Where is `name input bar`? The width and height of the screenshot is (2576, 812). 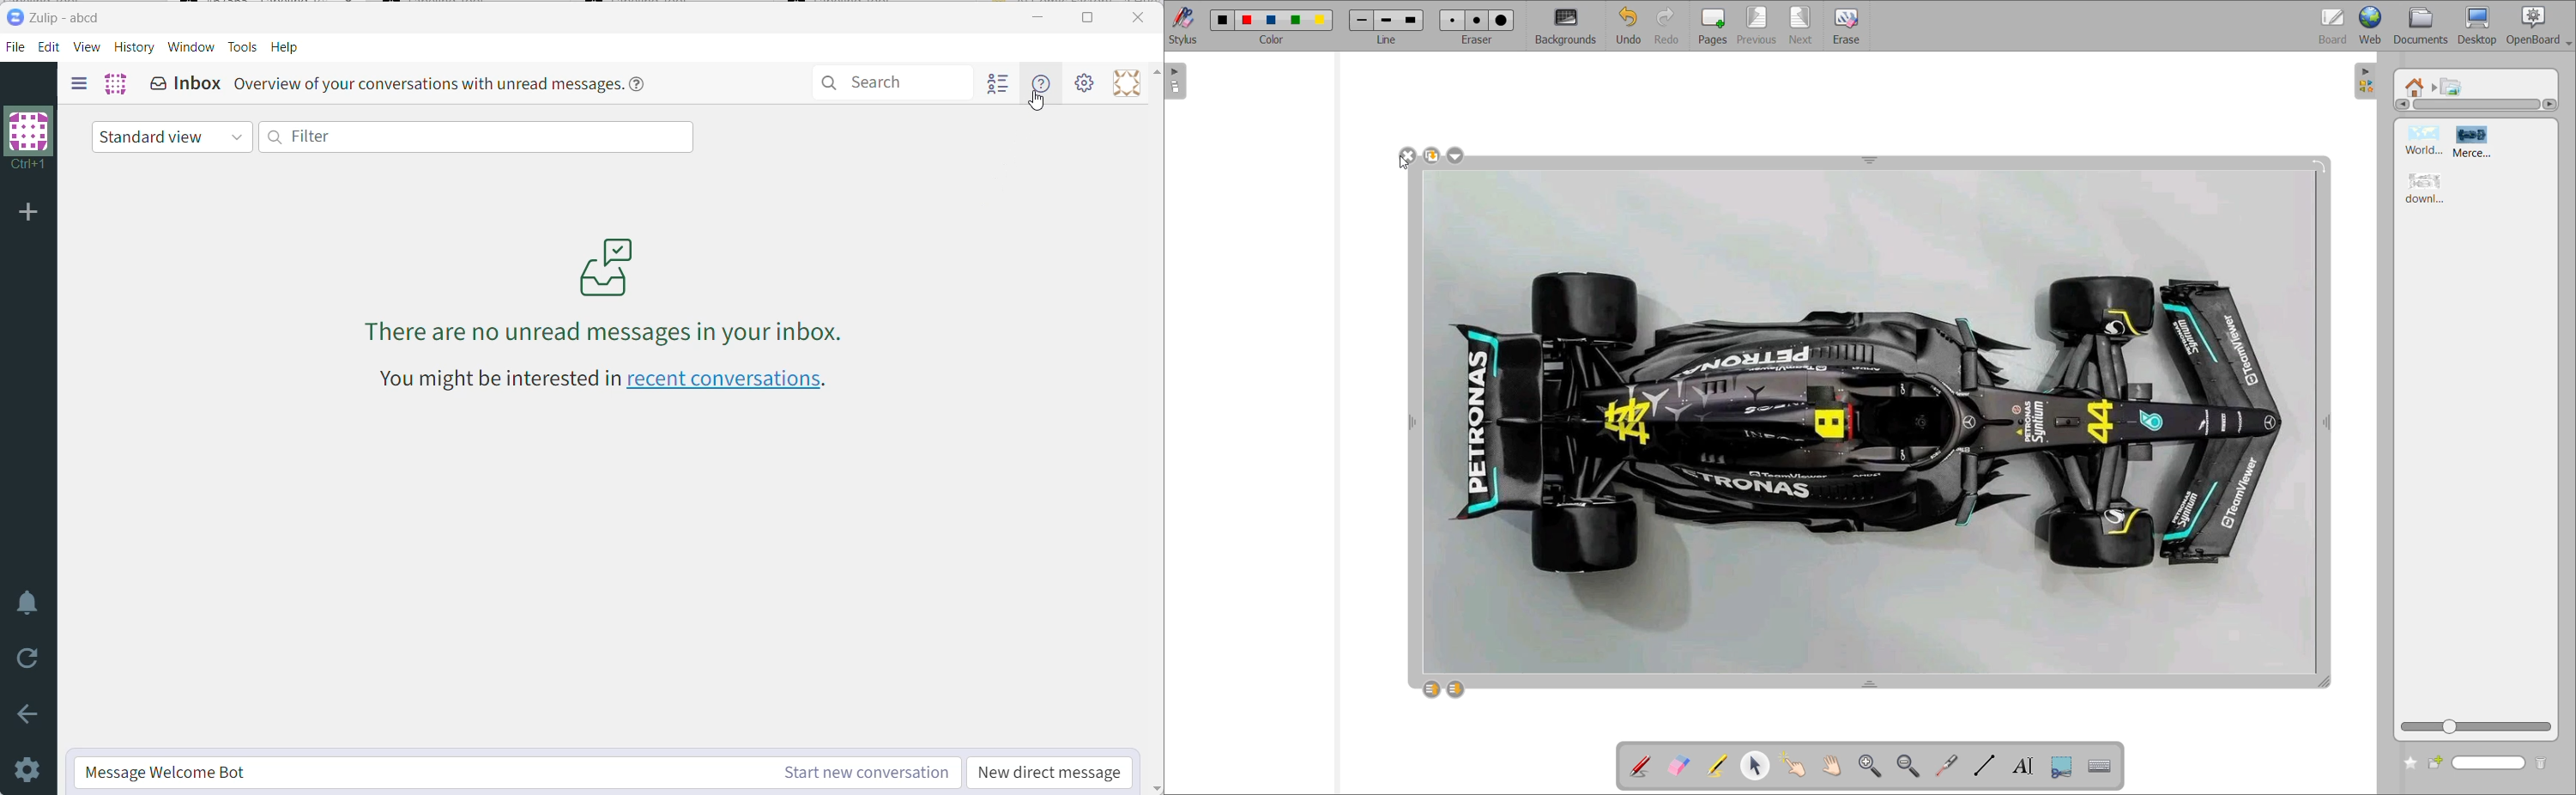
name input bar is located at coordinates (2488, 763).